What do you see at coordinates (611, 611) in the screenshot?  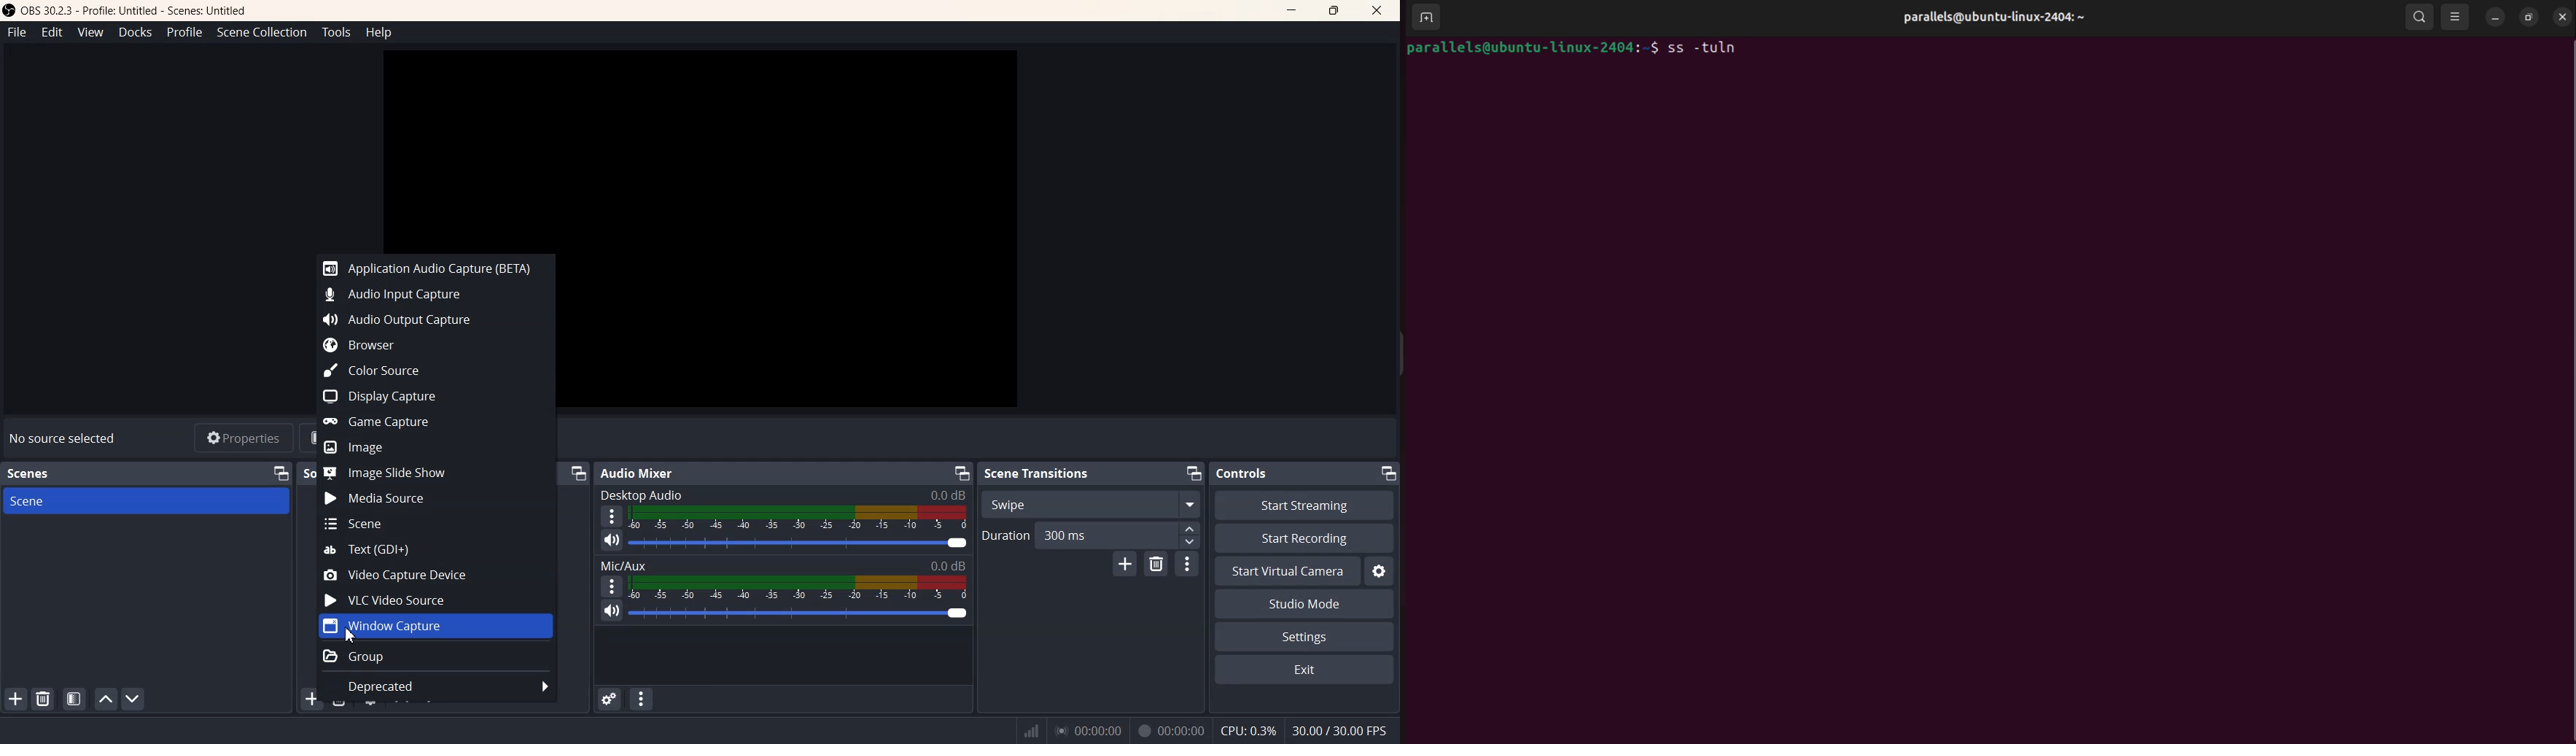 I see `Mute/ Unmute` at bounding box center [611, 611].